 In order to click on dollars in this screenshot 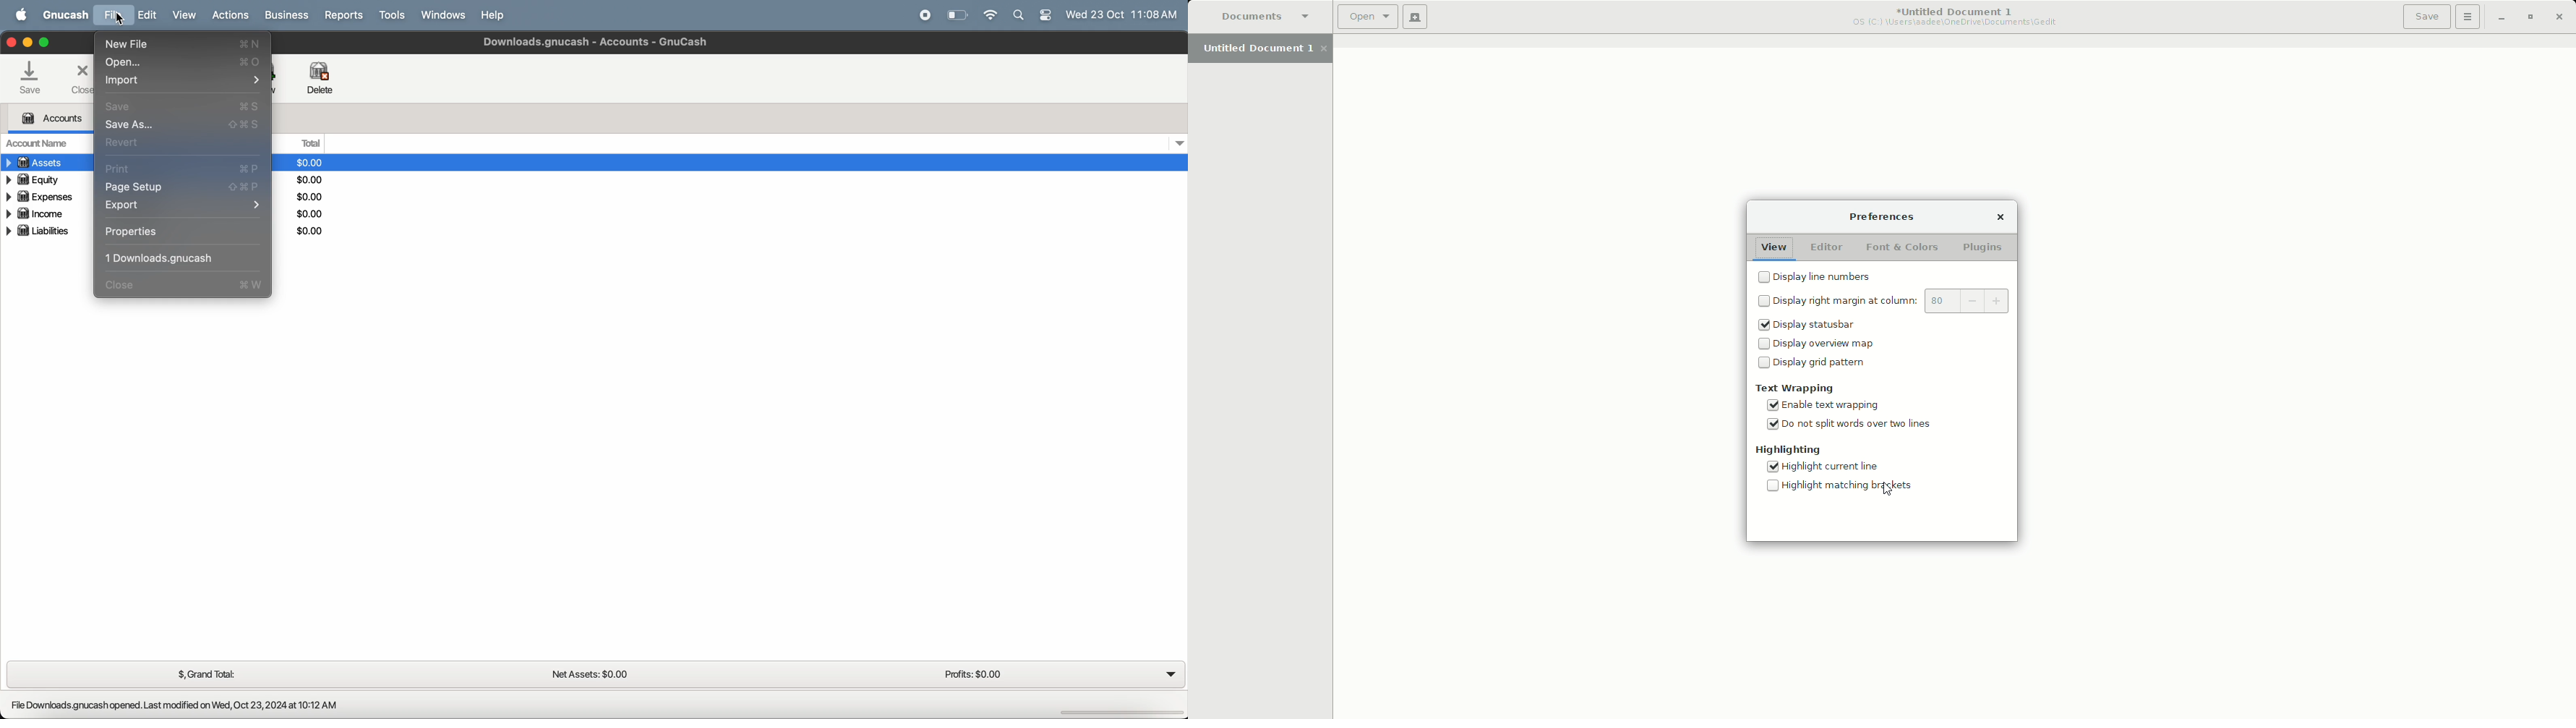, I will do `click(307, 164)`.